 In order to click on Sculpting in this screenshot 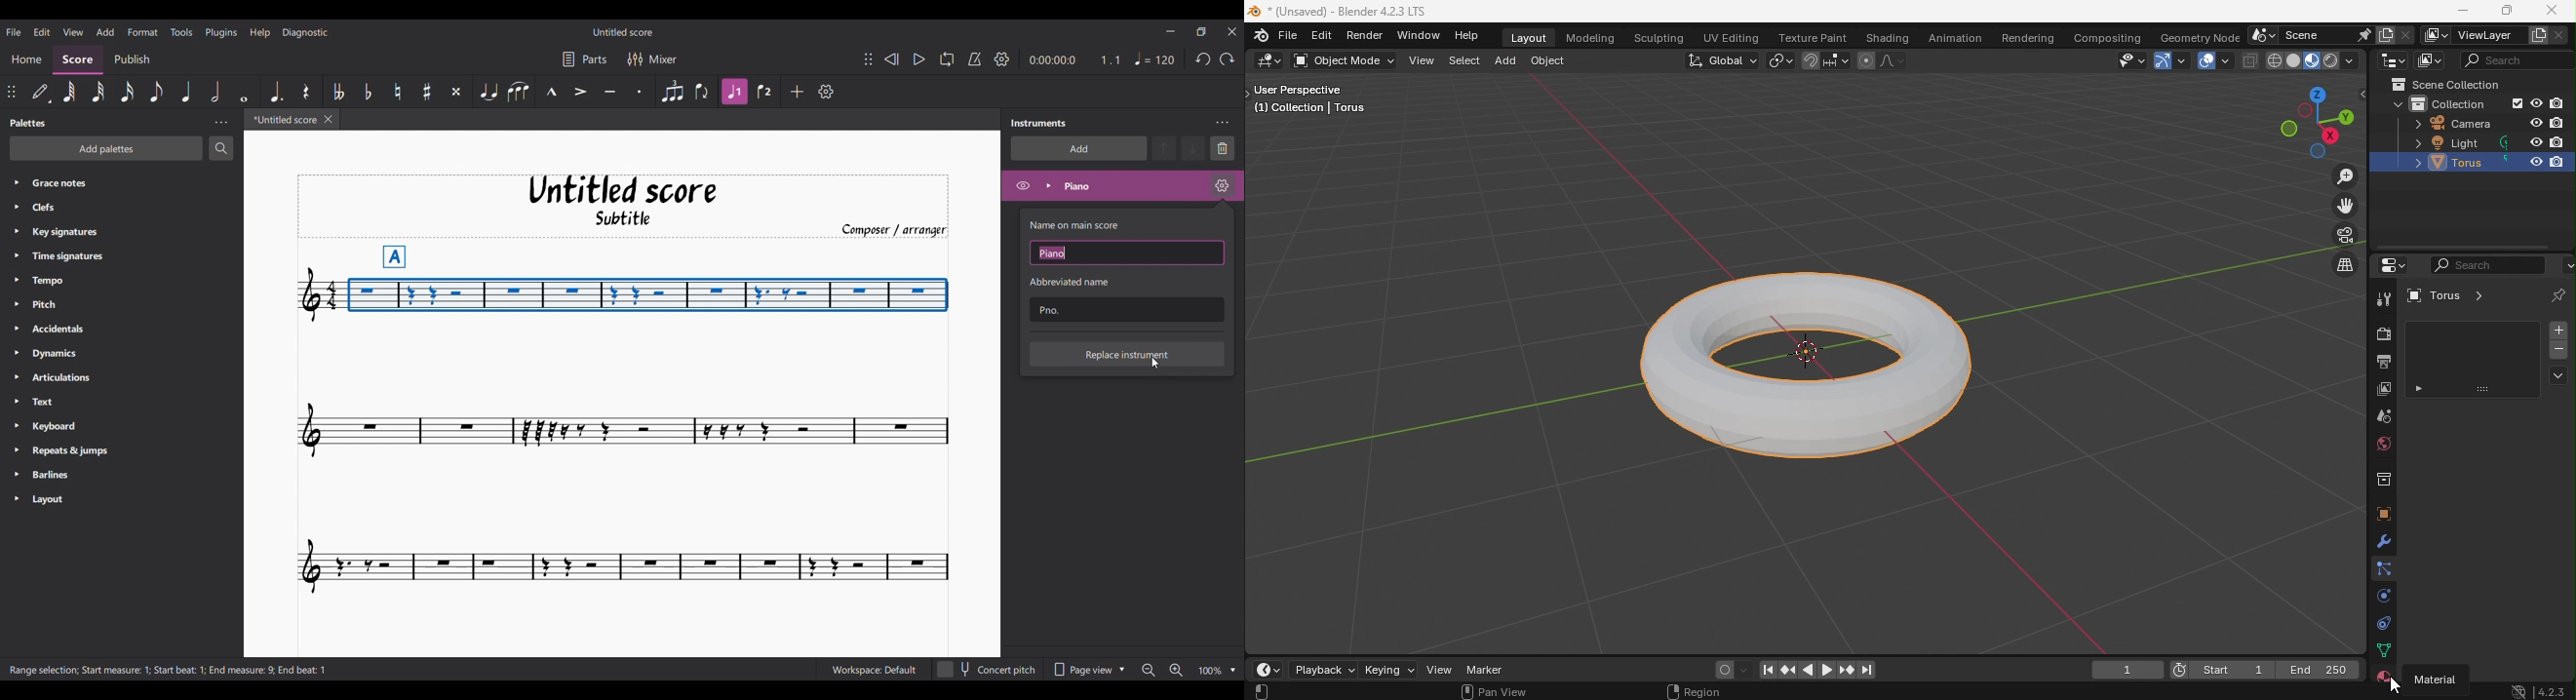, I will do `click(1658, 38)`.